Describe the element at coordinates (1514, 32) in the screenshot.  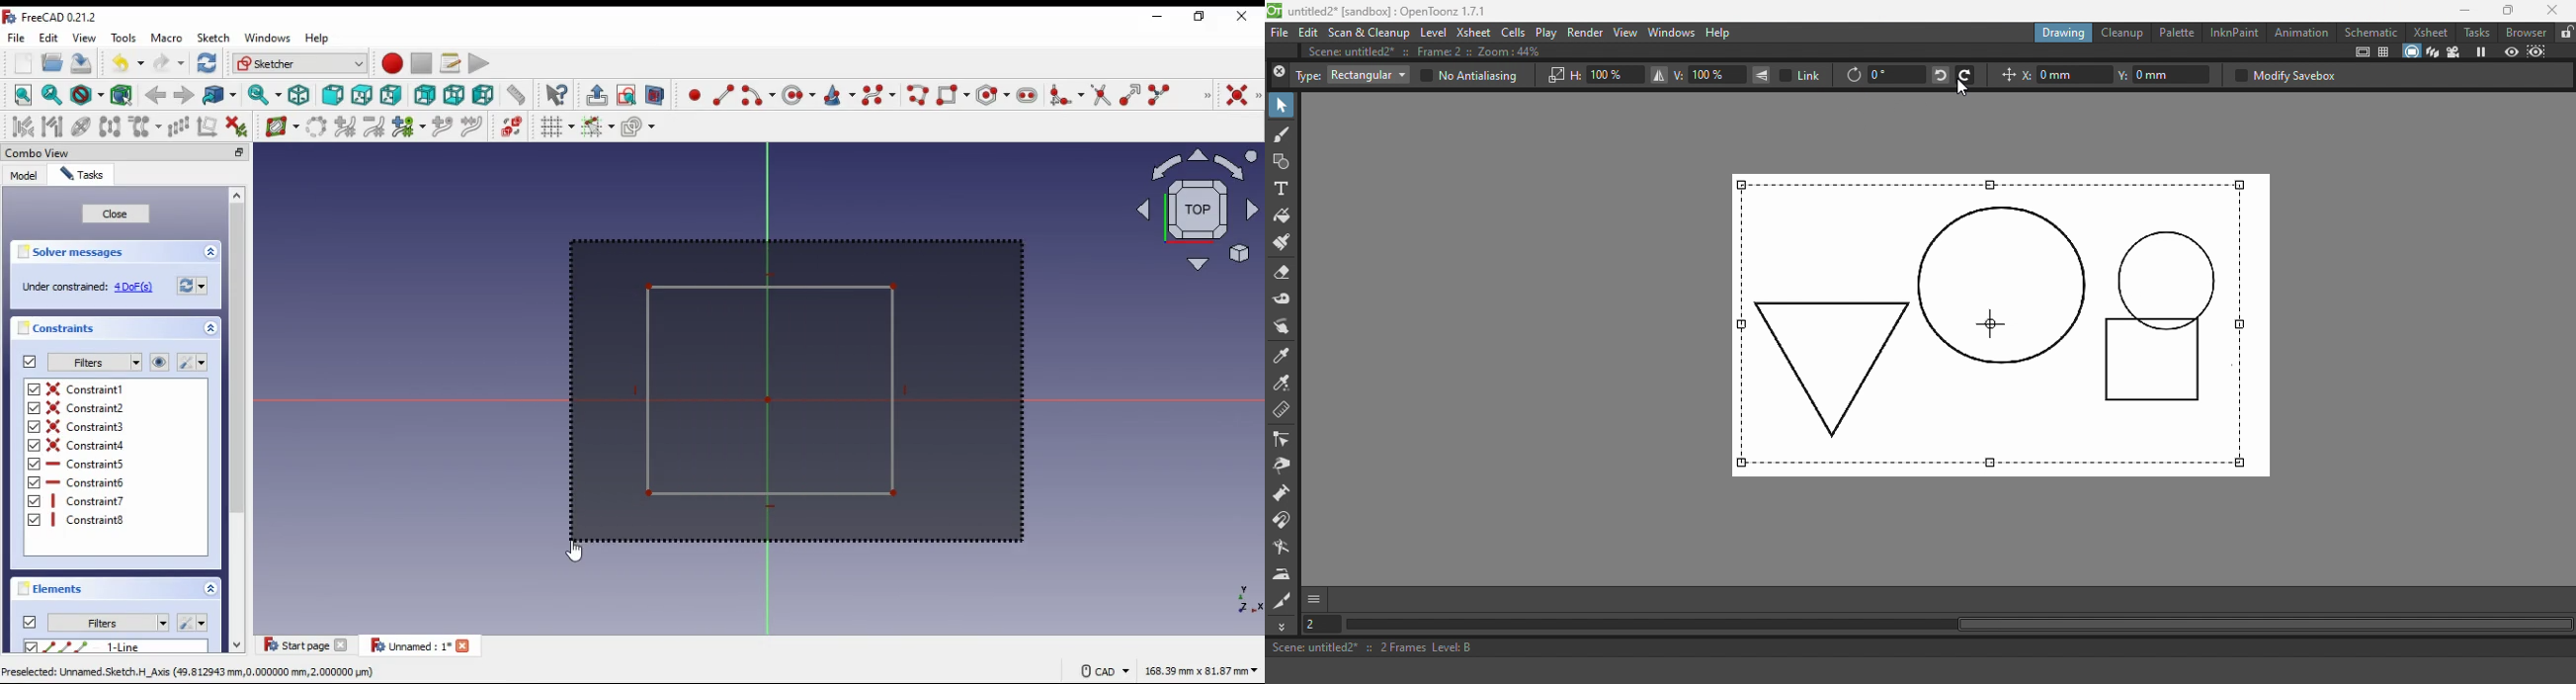
I see `Cells` at that location.